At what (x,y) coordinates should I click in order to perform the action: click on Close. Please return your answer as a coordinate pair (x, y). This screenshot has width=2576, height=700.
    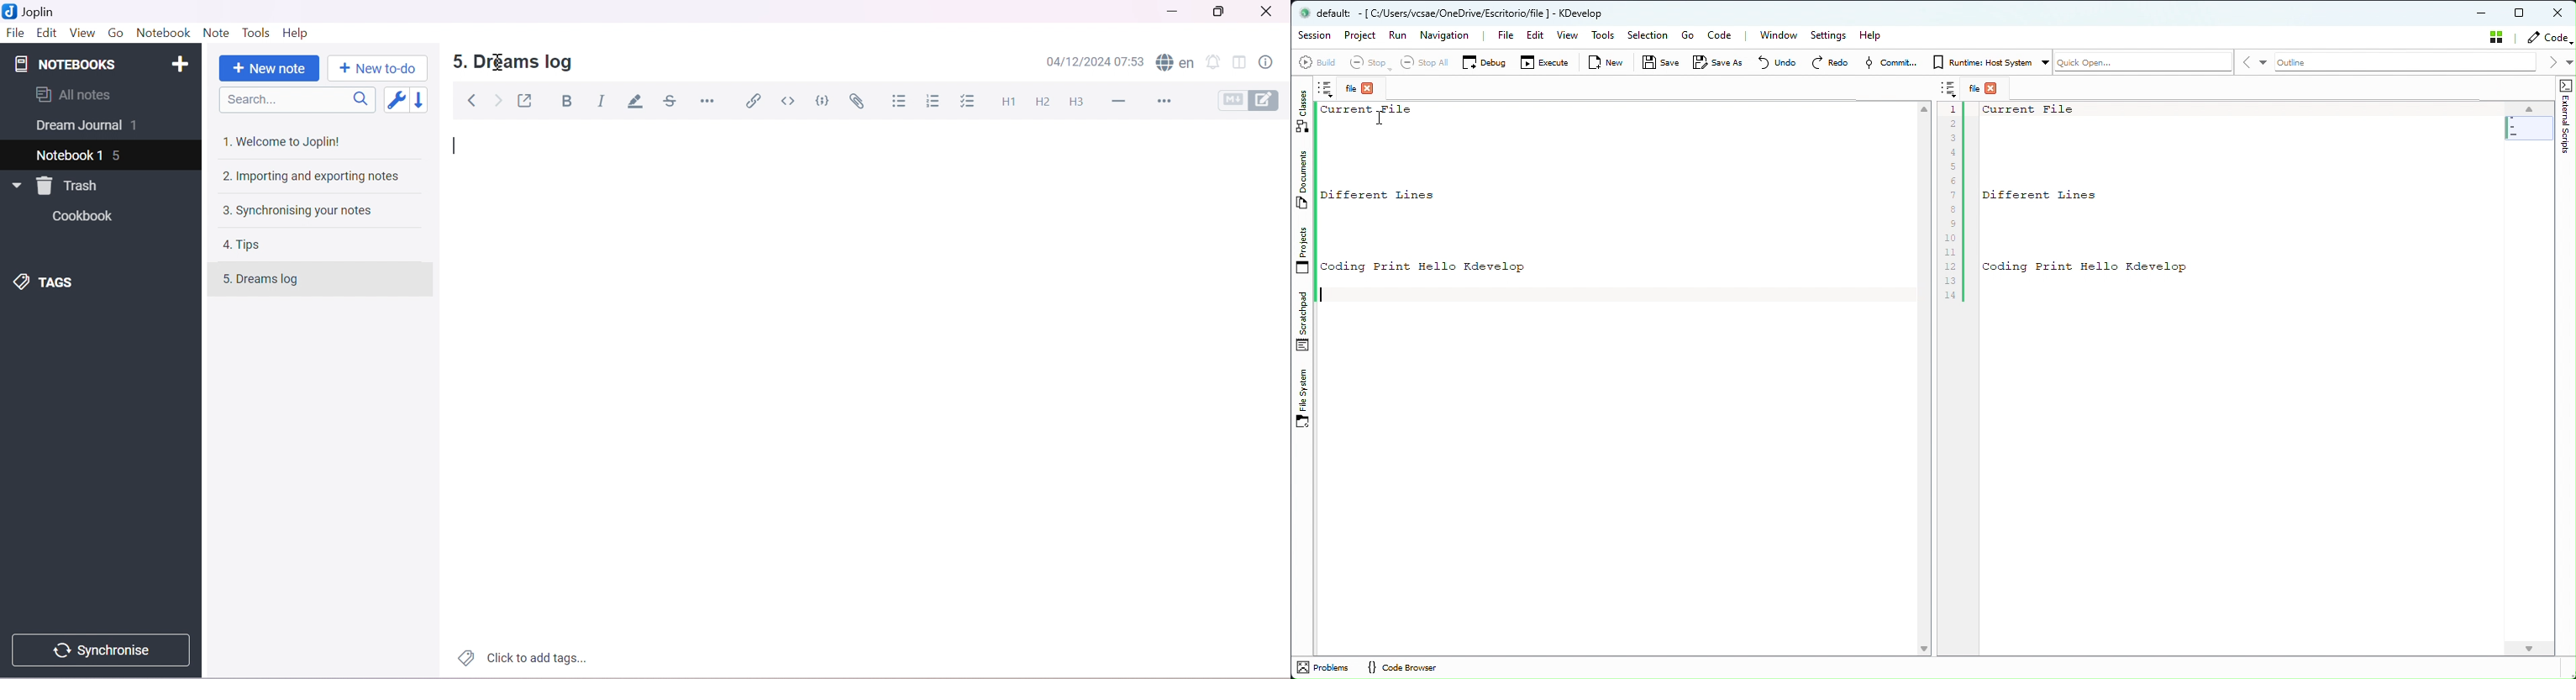
    Looking at the image, I should click on (1270, 11).